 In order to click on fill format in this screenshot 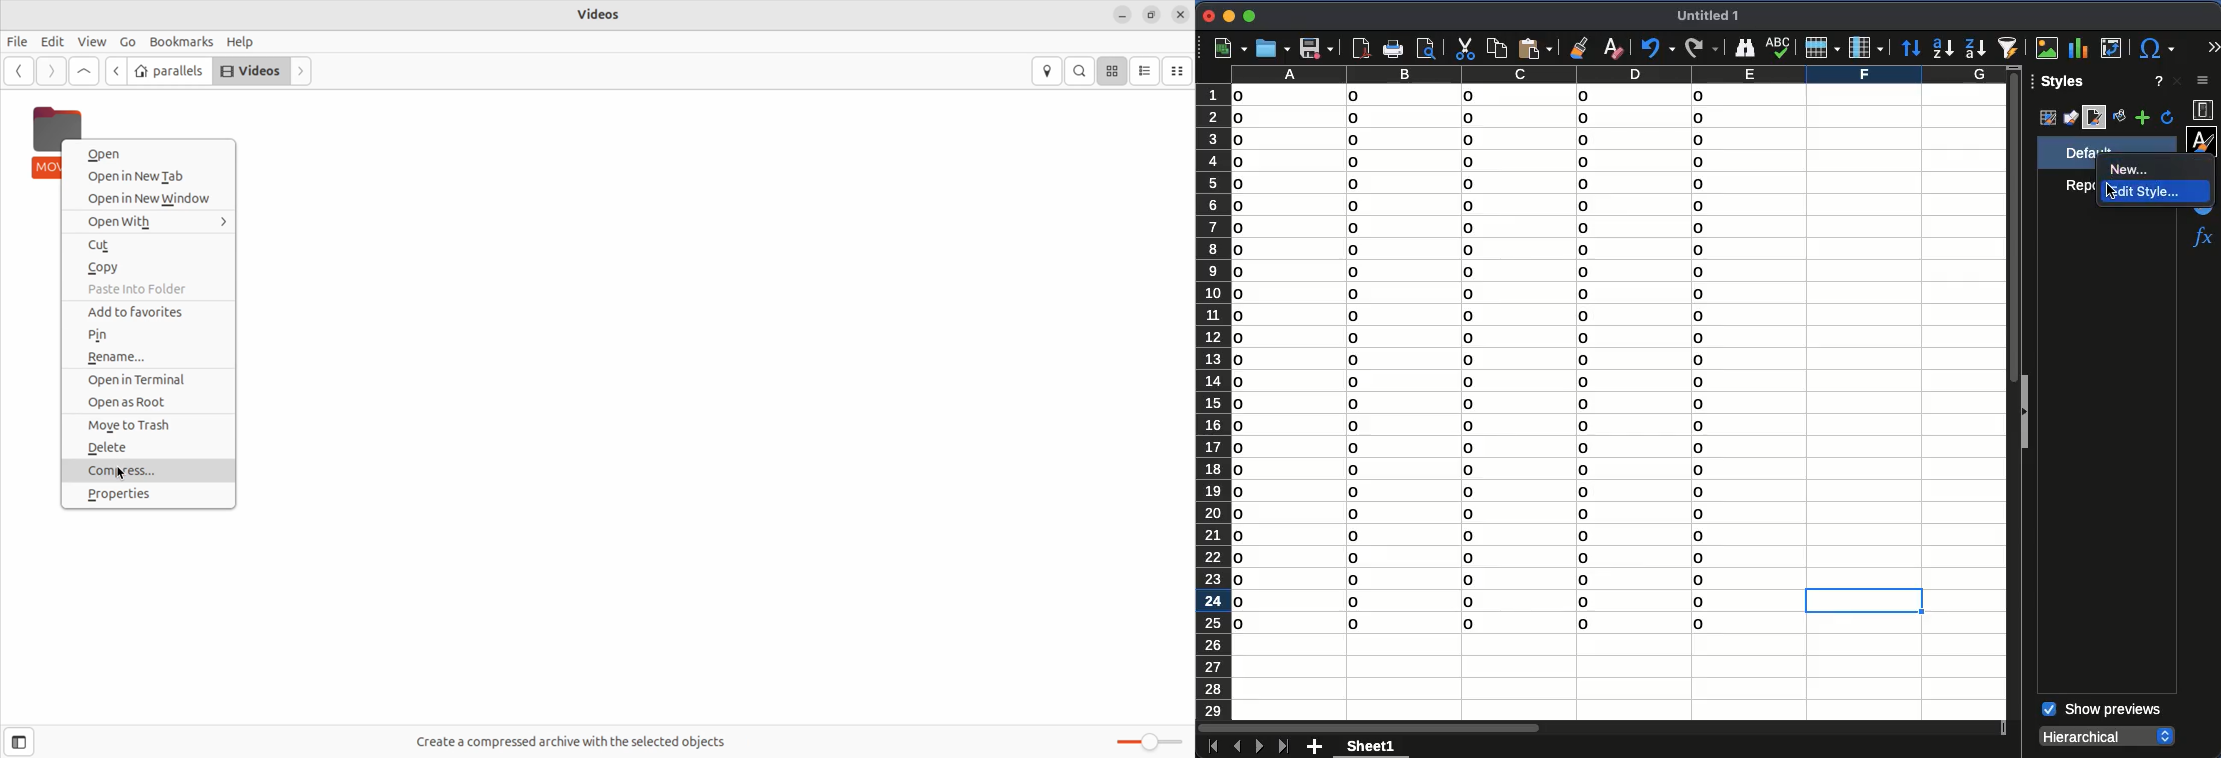, I will do `click(2118, 118)`.